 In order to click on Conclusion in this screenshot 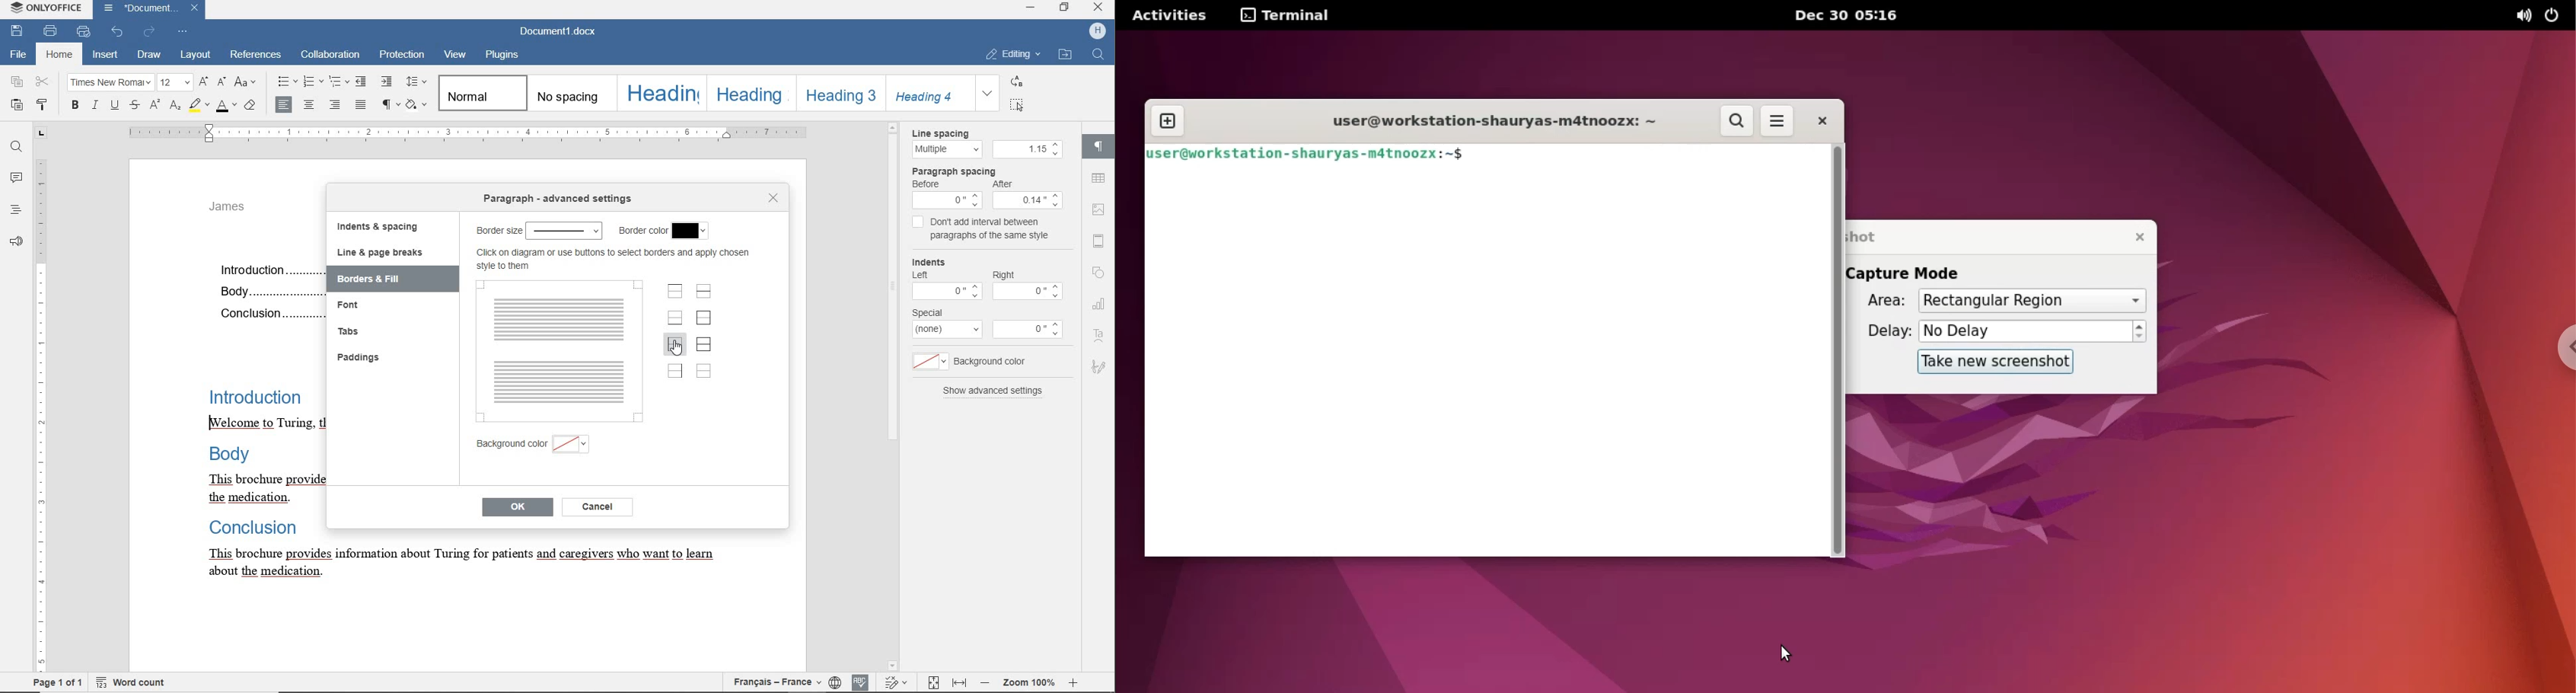, I will do `click(269, 314)`.